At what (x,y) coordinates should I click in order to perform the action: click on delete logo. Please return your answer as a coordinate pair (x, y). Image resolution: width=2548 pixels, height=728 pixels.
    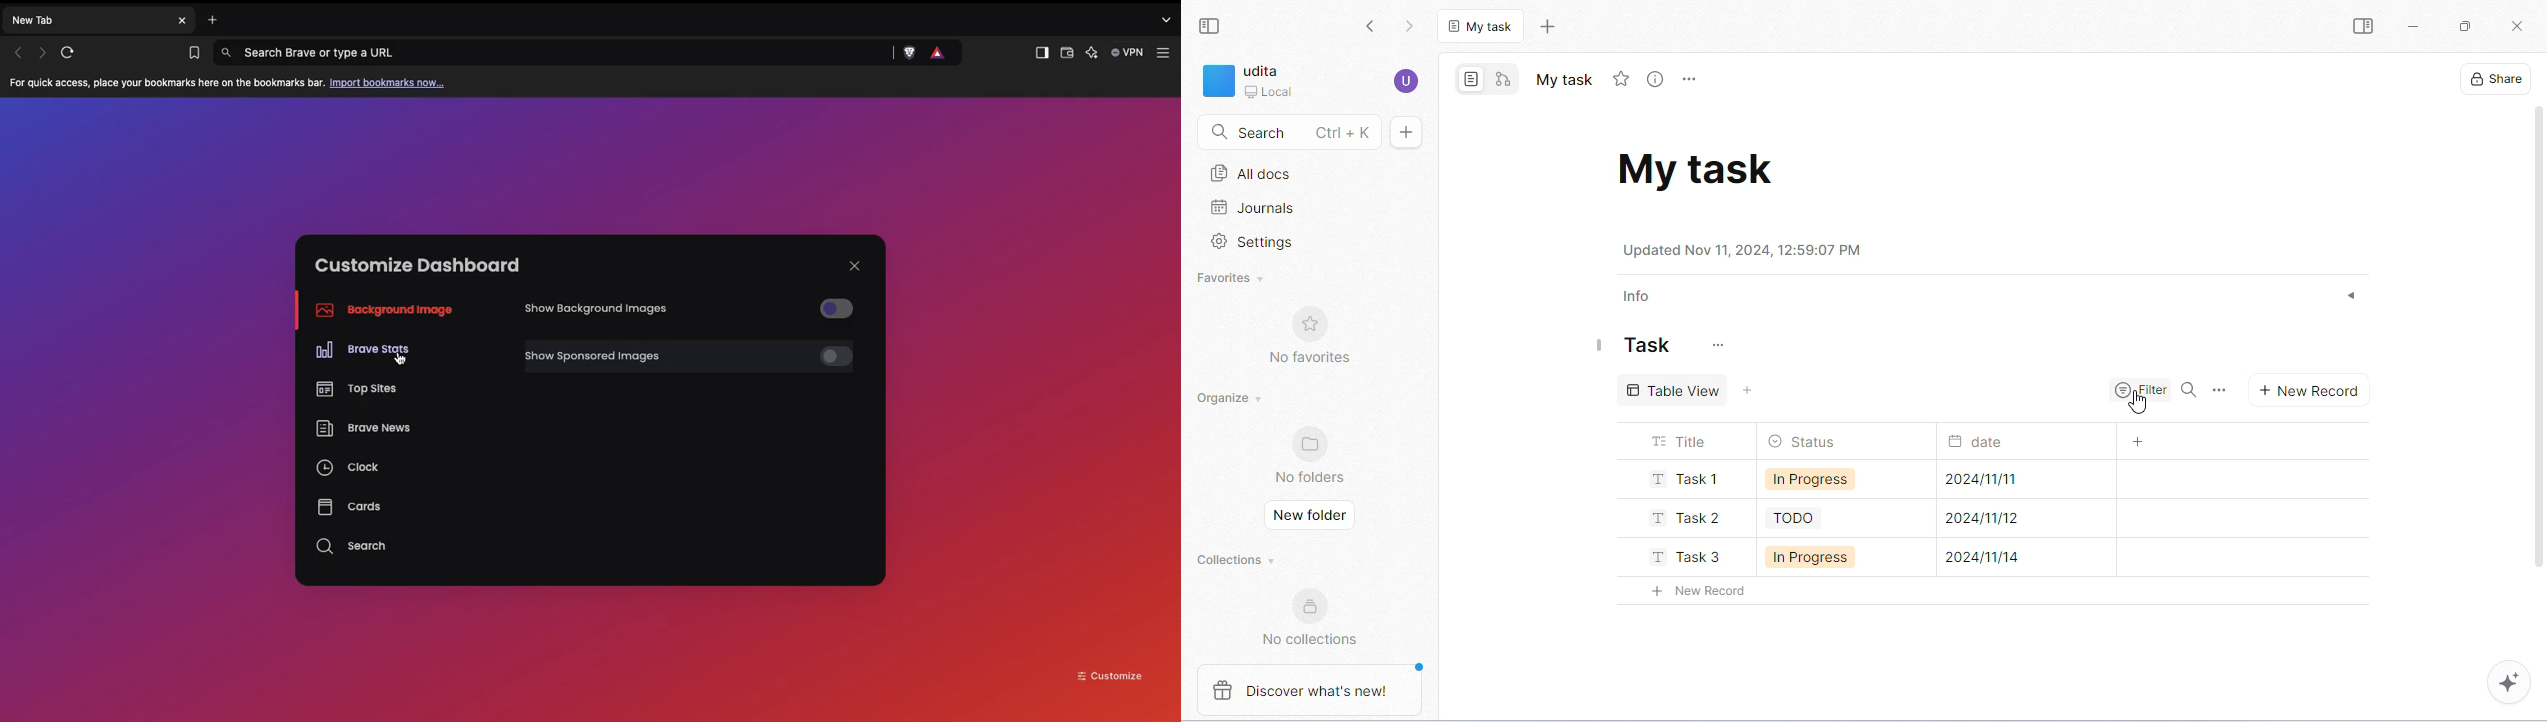
    Looking at the image, I should click on (1214, 690).